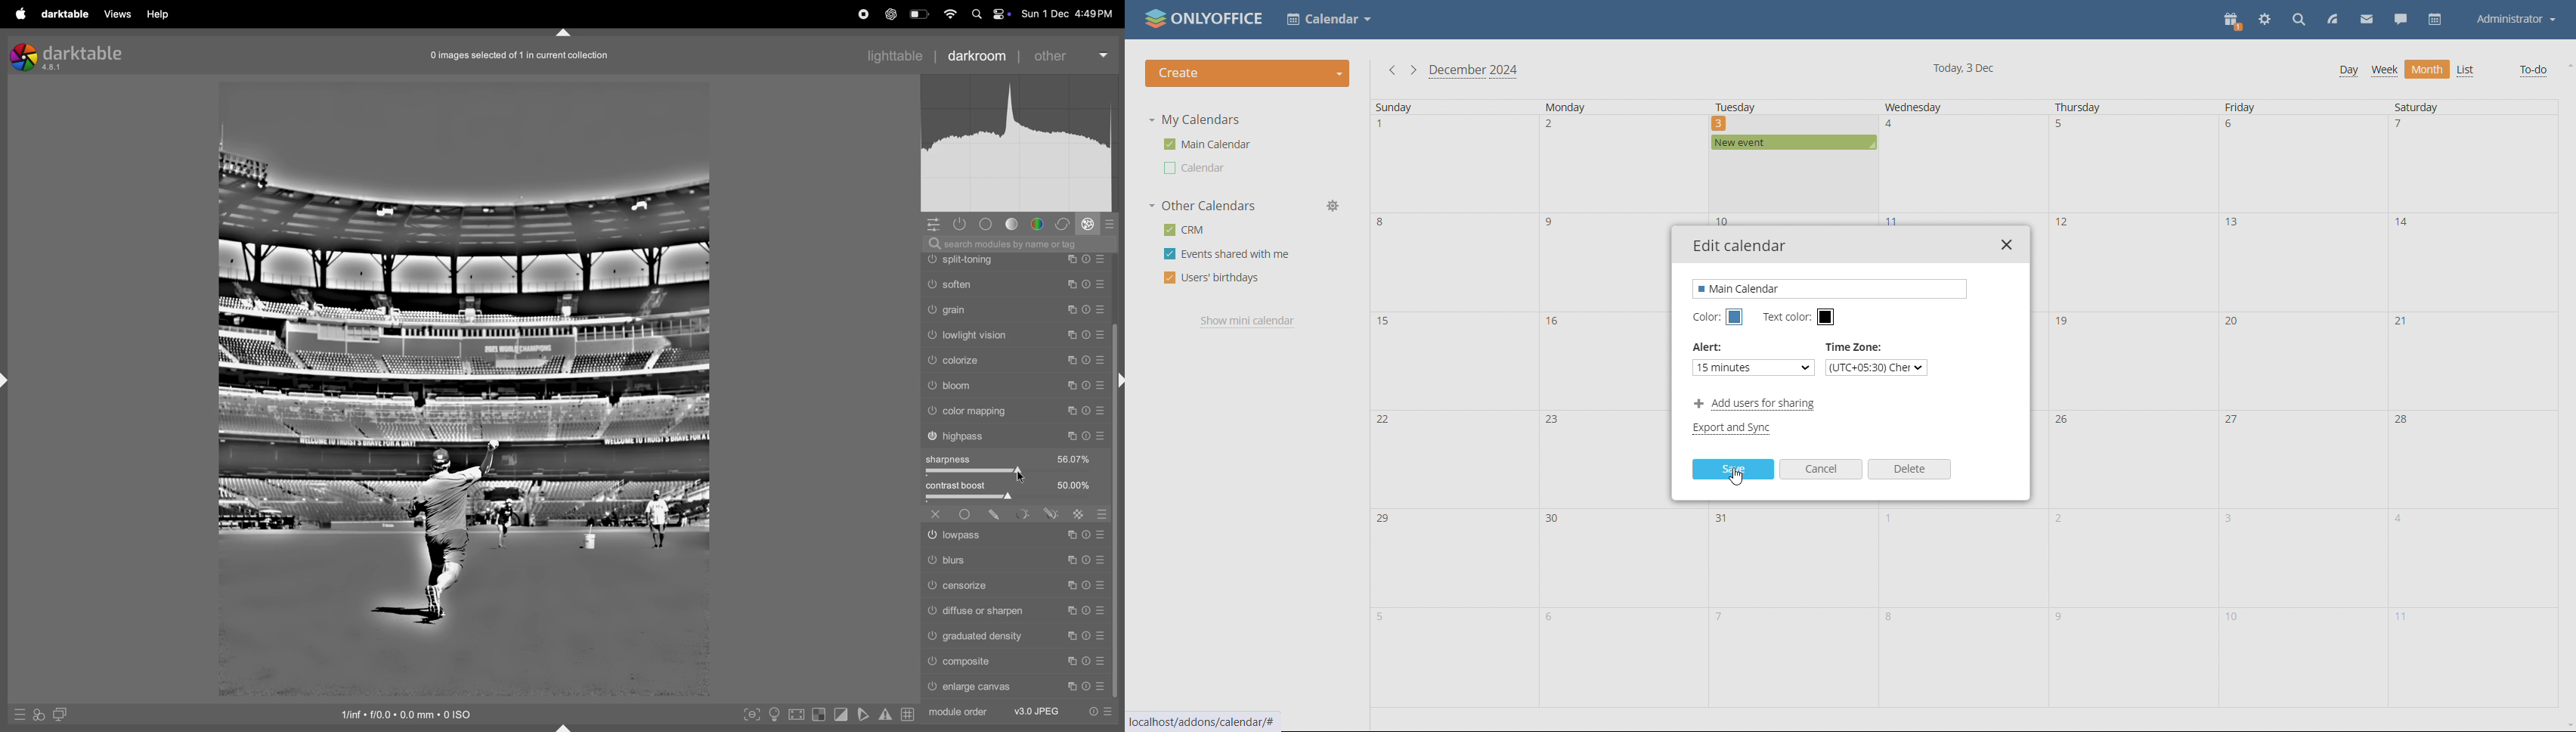 The image size is (2576, 756). I want to click on chat, so click(2401, 20).